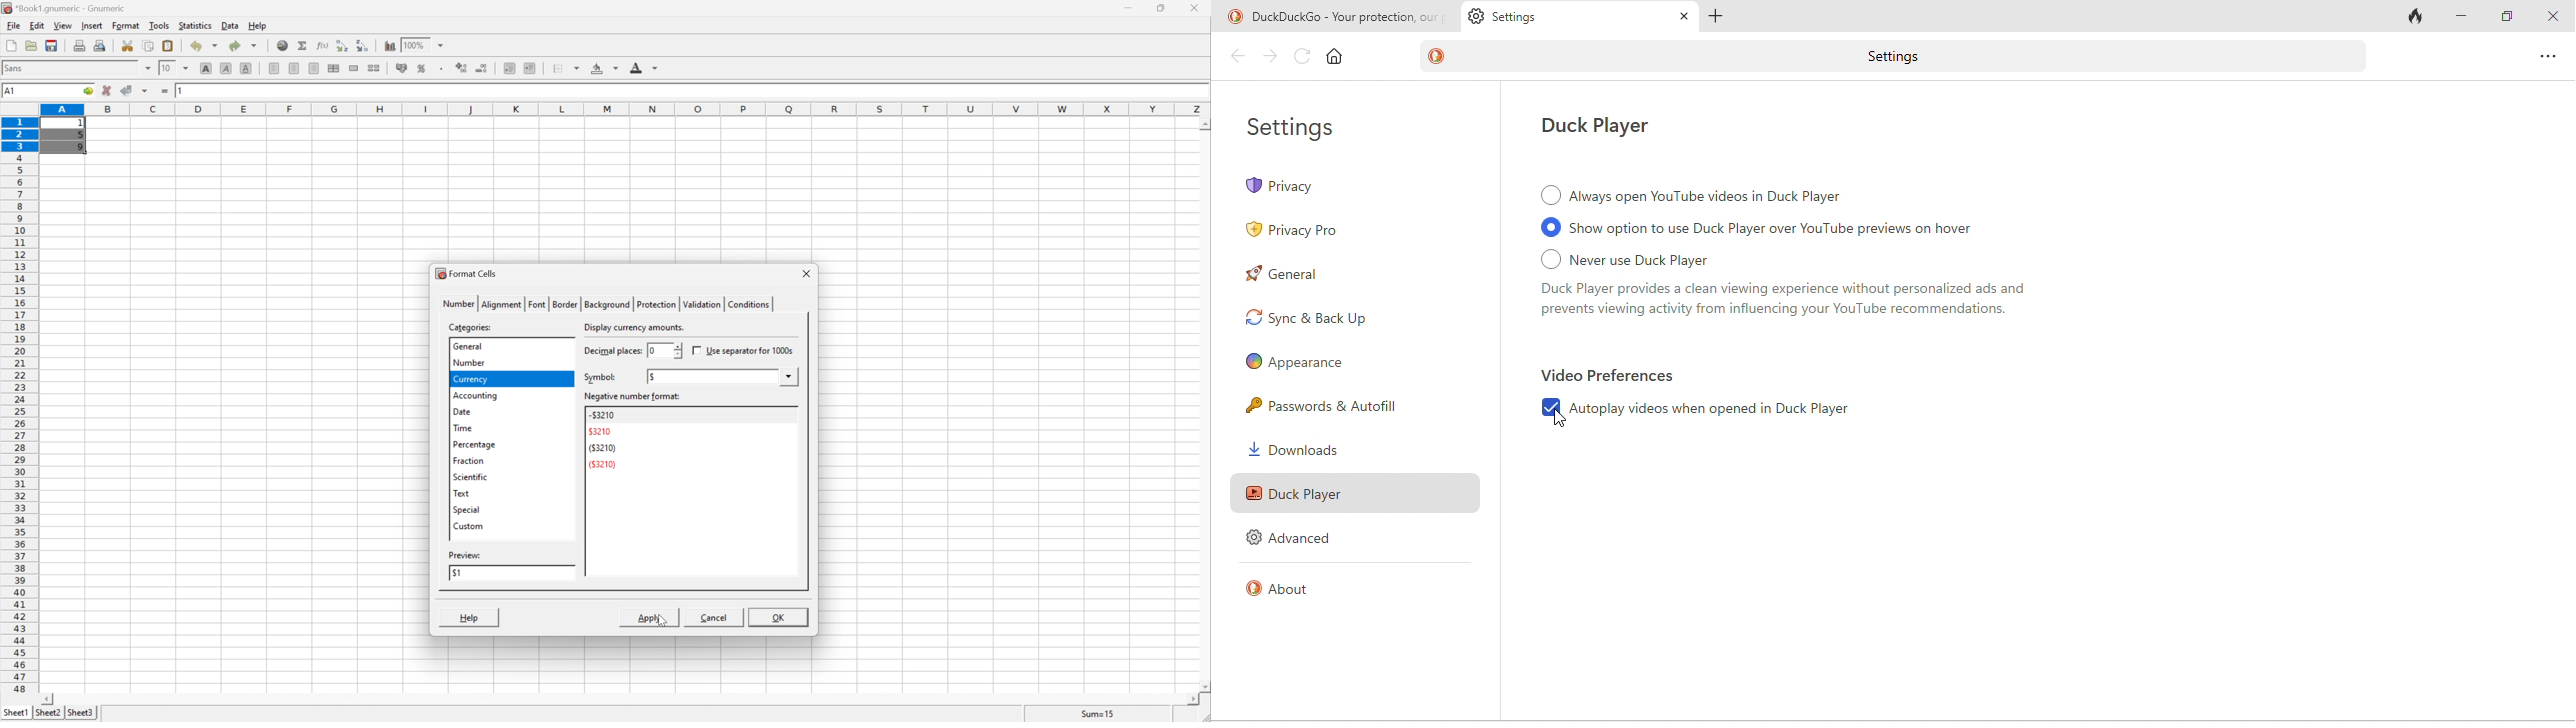 The image size is (2576, 728). Describe the element at coordinates (471, 477) in the screenshot. I see `scientific` at that location.